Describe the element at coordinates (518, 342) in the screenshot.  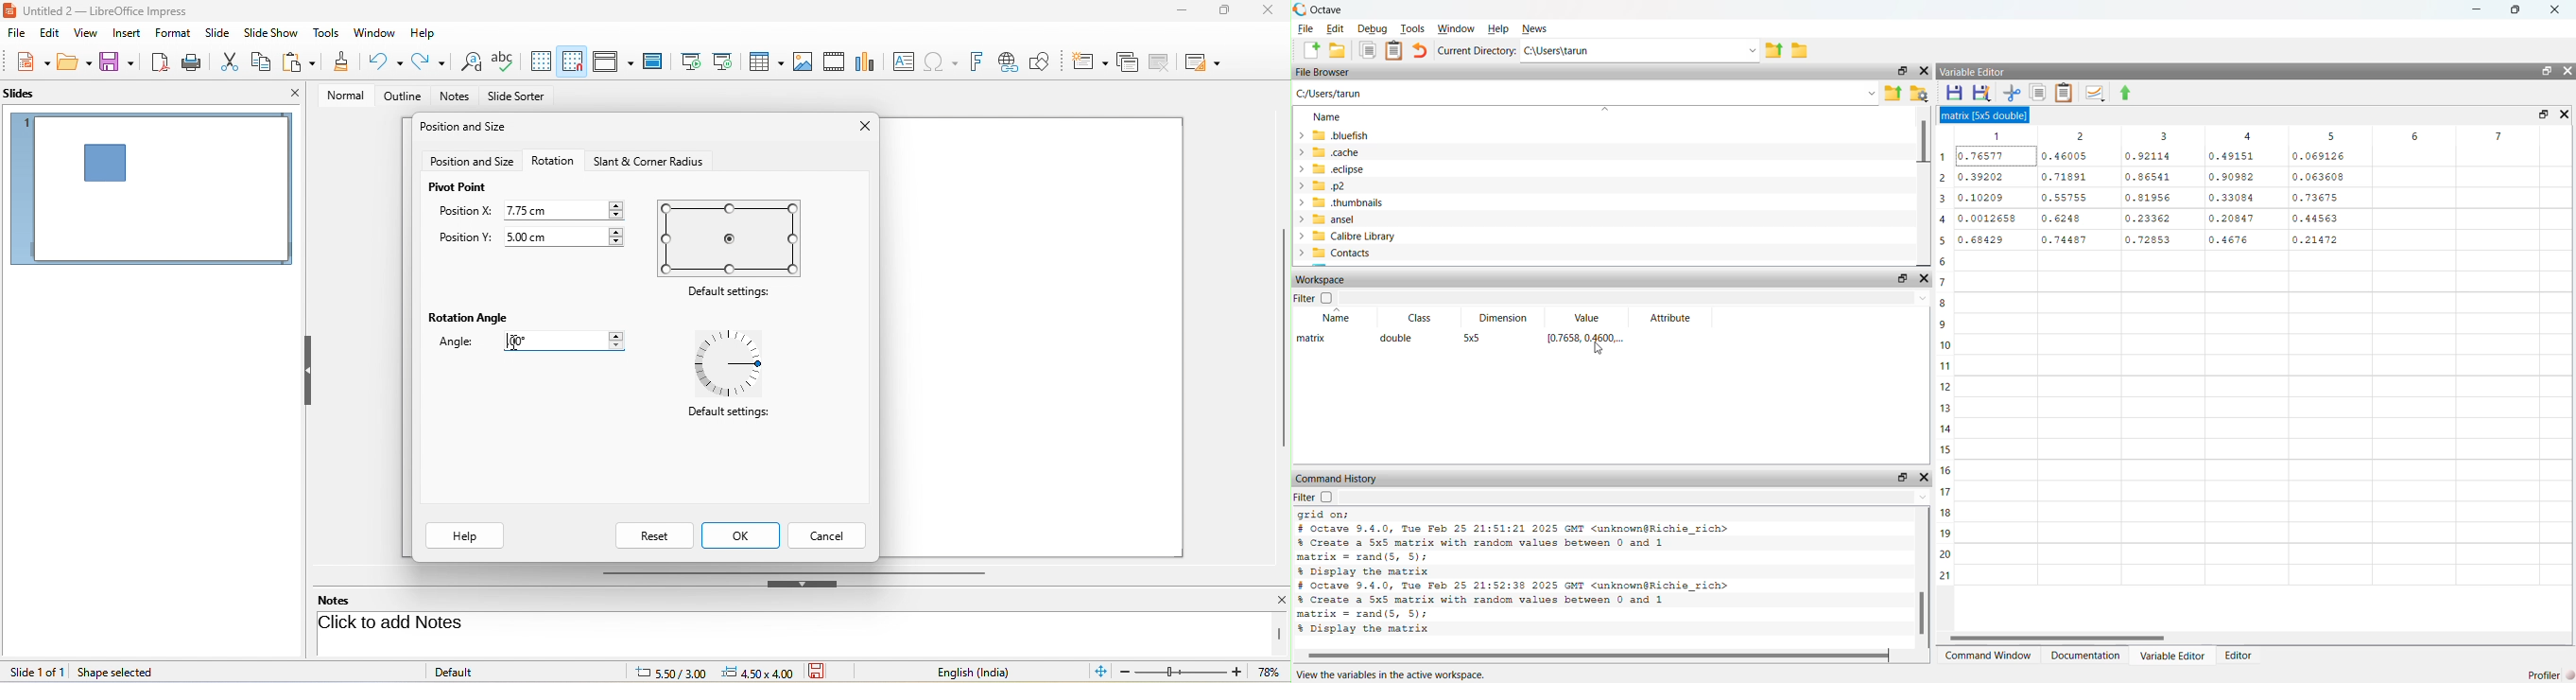
I see `cursor movement` at that location.